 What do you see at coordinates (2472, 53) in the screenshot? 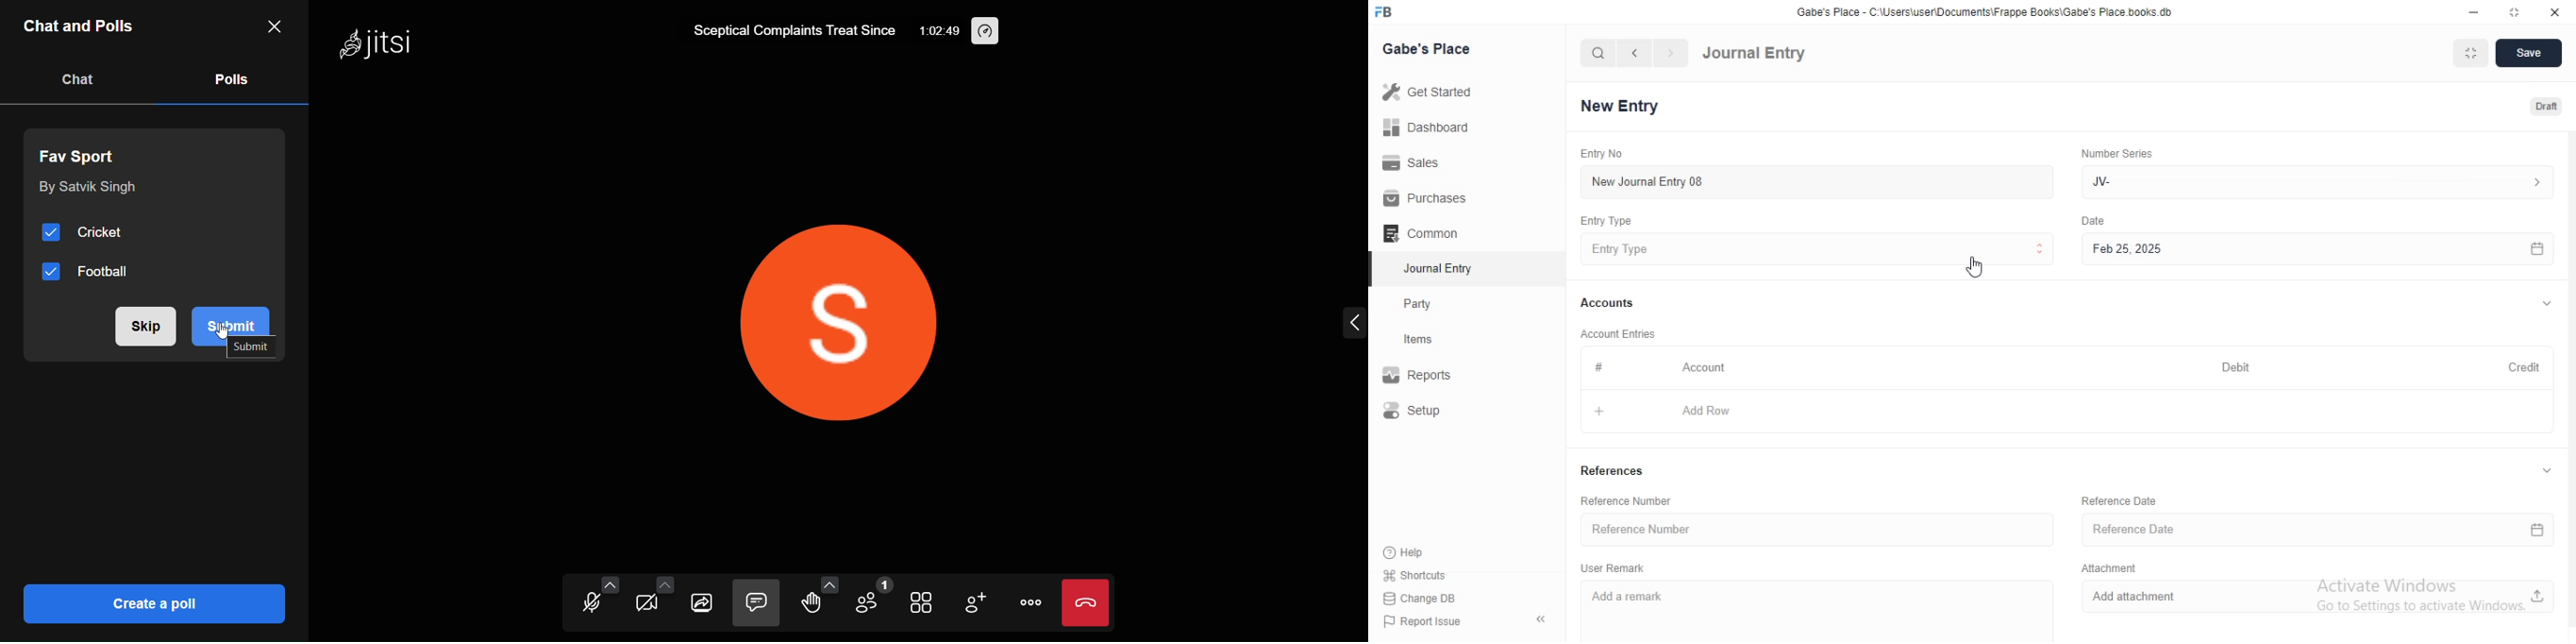
I see `Fit to Window` at bounding box center [2472, 53].